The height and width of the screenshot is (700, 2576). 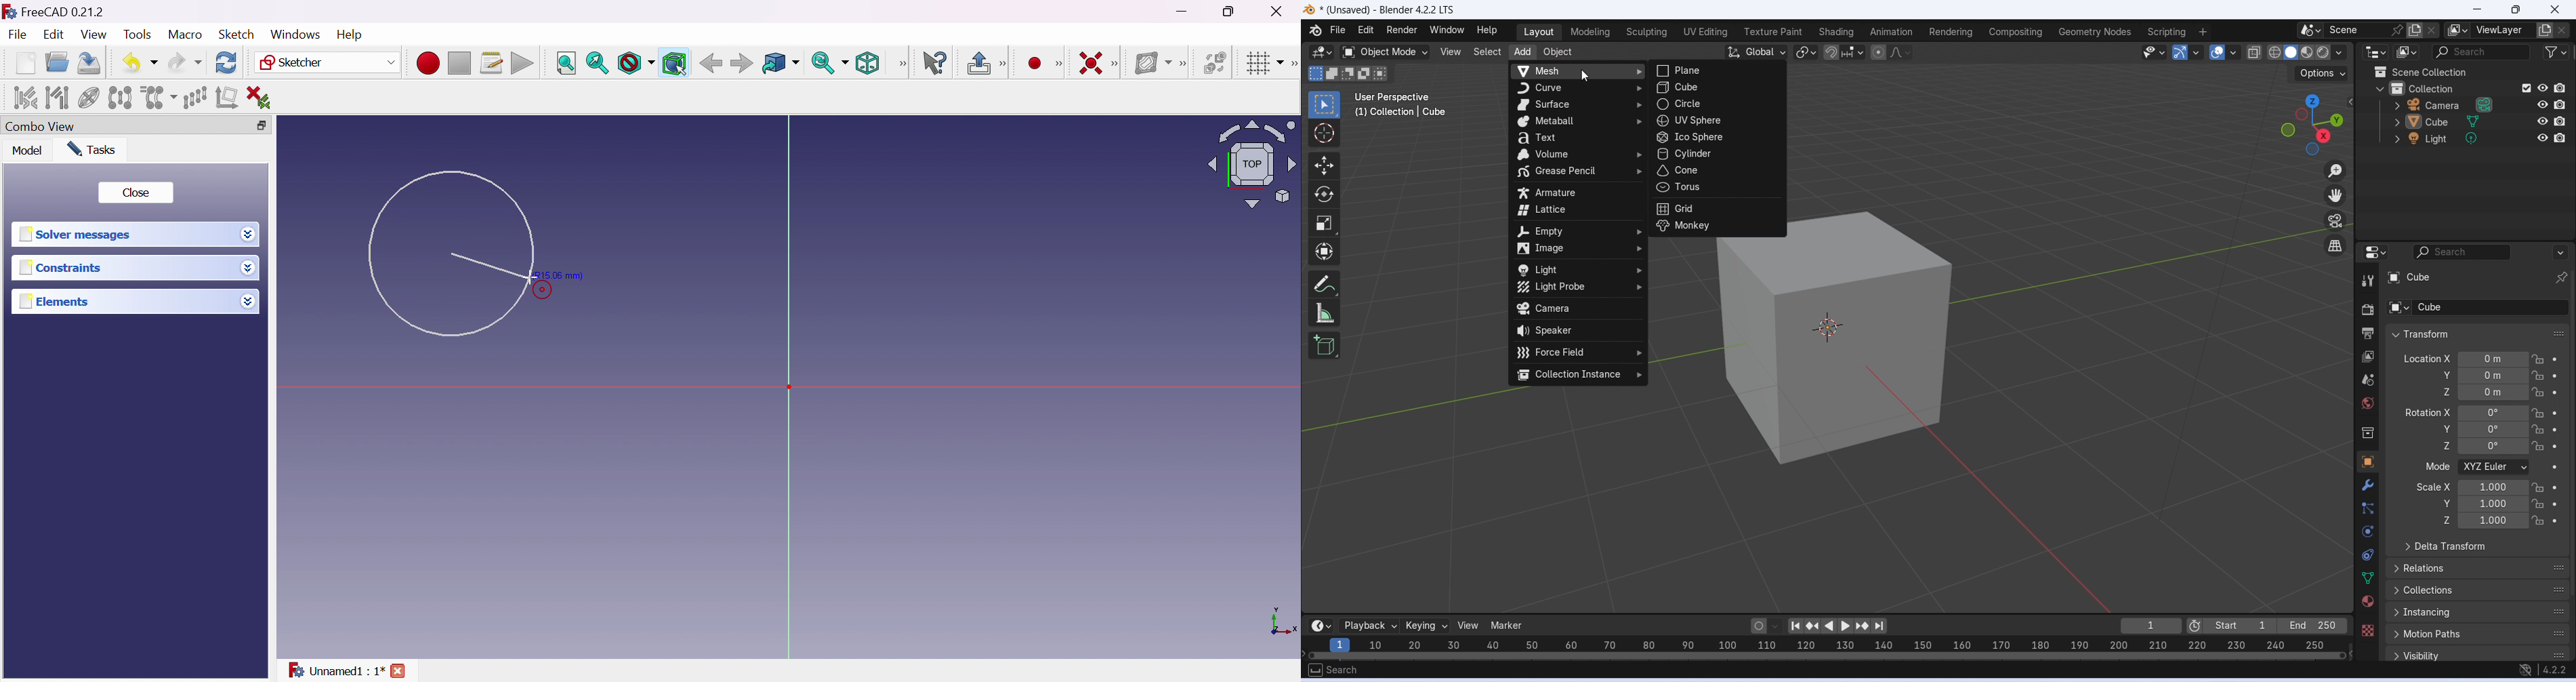 What do you see at coordinates (2510, 392) in the screenshot?
I see `Z axis` at bounding box center [2510, 392].